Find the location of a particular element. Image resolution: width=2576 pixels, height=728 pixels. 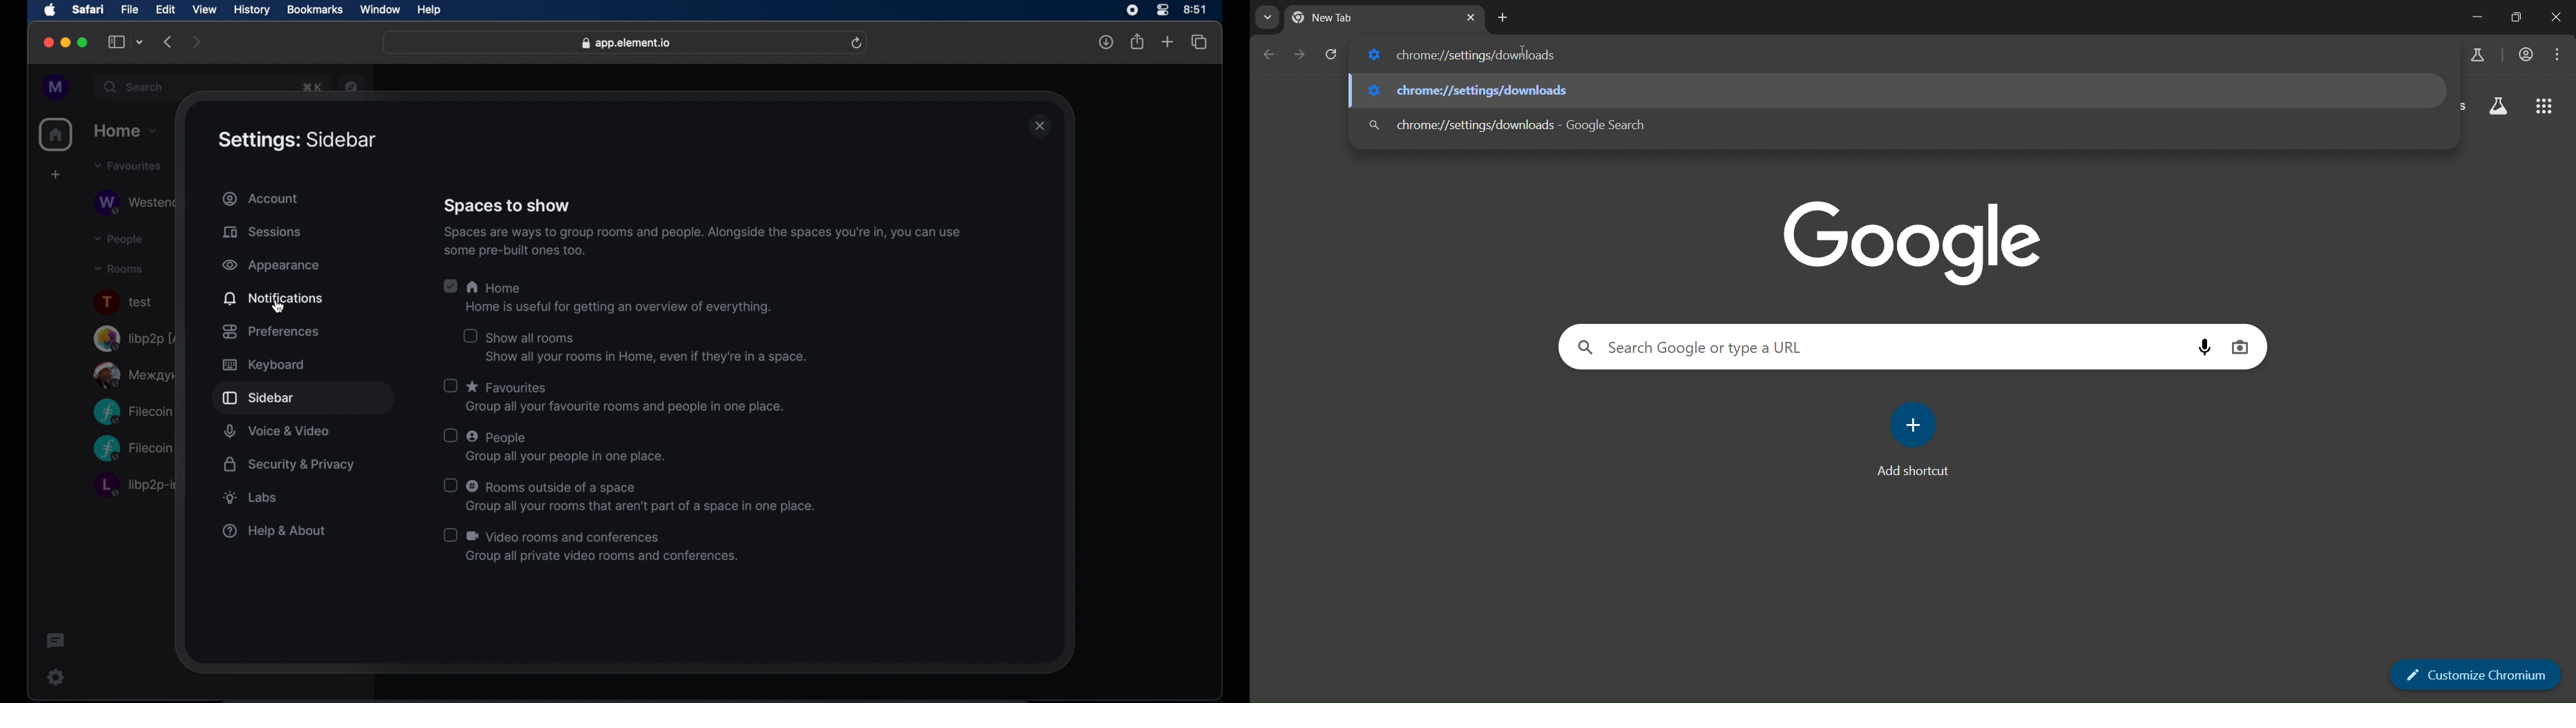

Filecoin is located at coordinates (133, 412).